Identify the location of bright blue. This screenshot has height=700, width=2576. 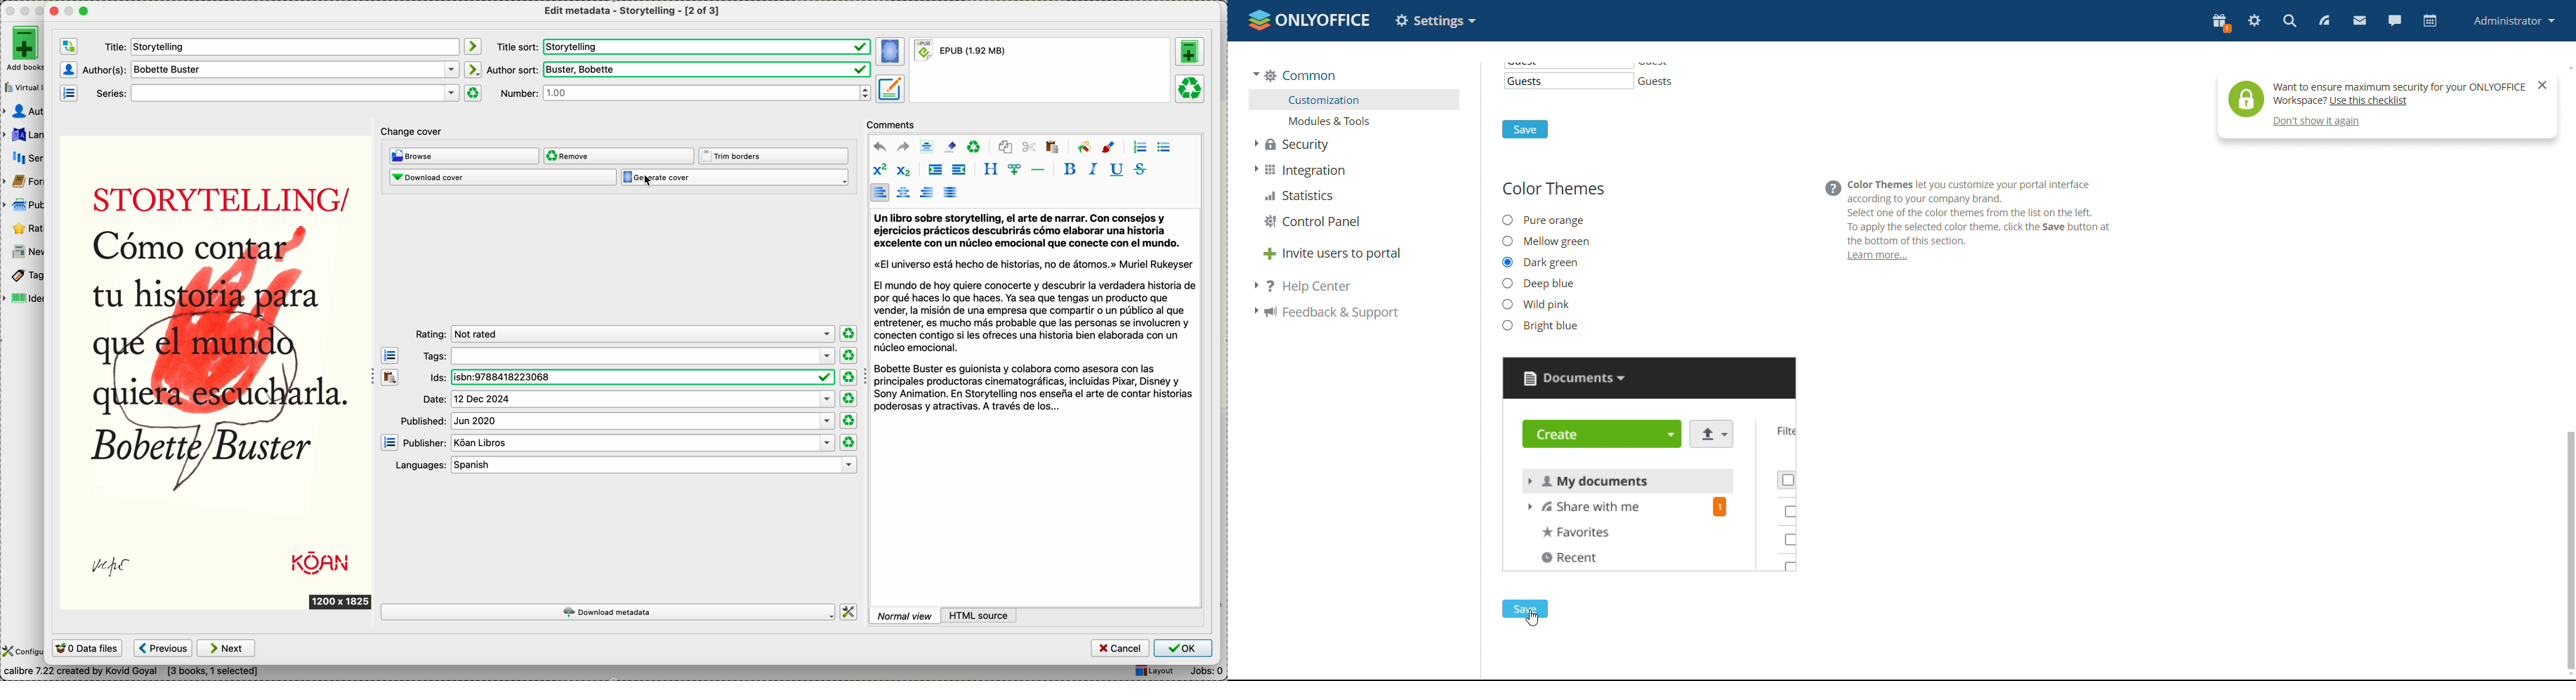
(1540, 326).